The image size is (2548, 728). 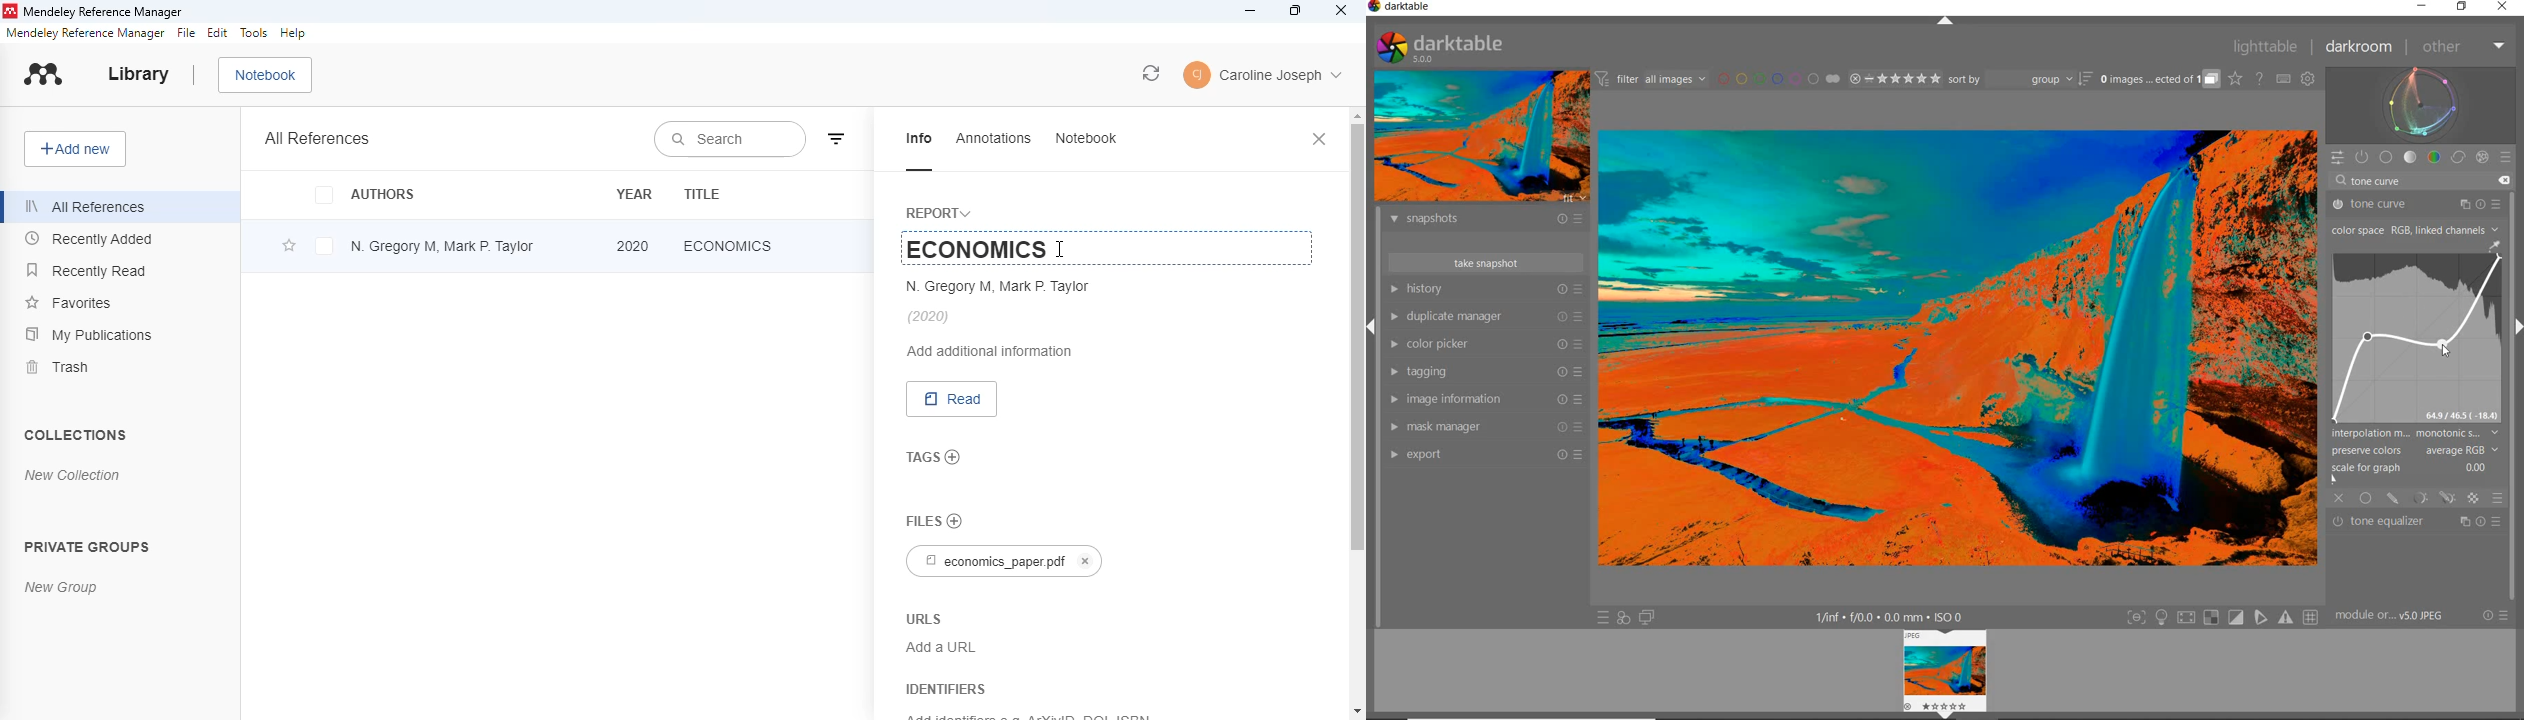 What do you see at coordinates (2445, 347) in the screenshot?
I see `CURSOR` at bounding box center [2445, 347].